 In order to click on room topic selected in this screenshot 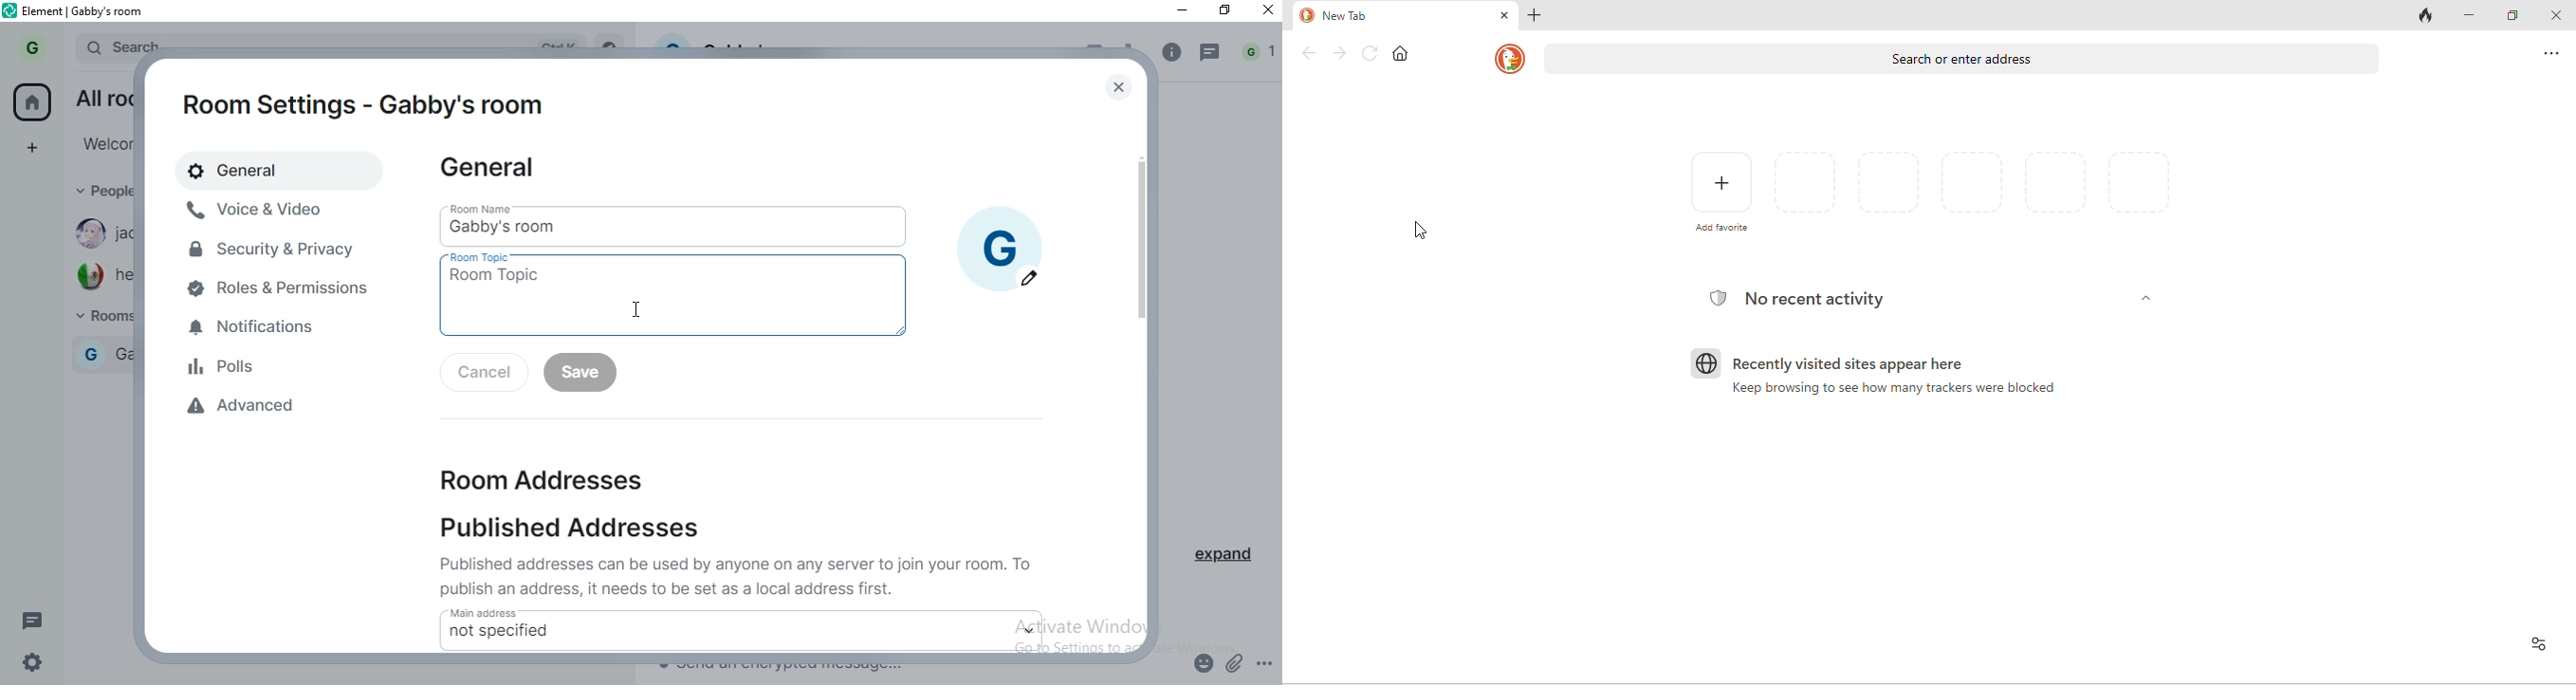, I will do `click(673, 303)`.